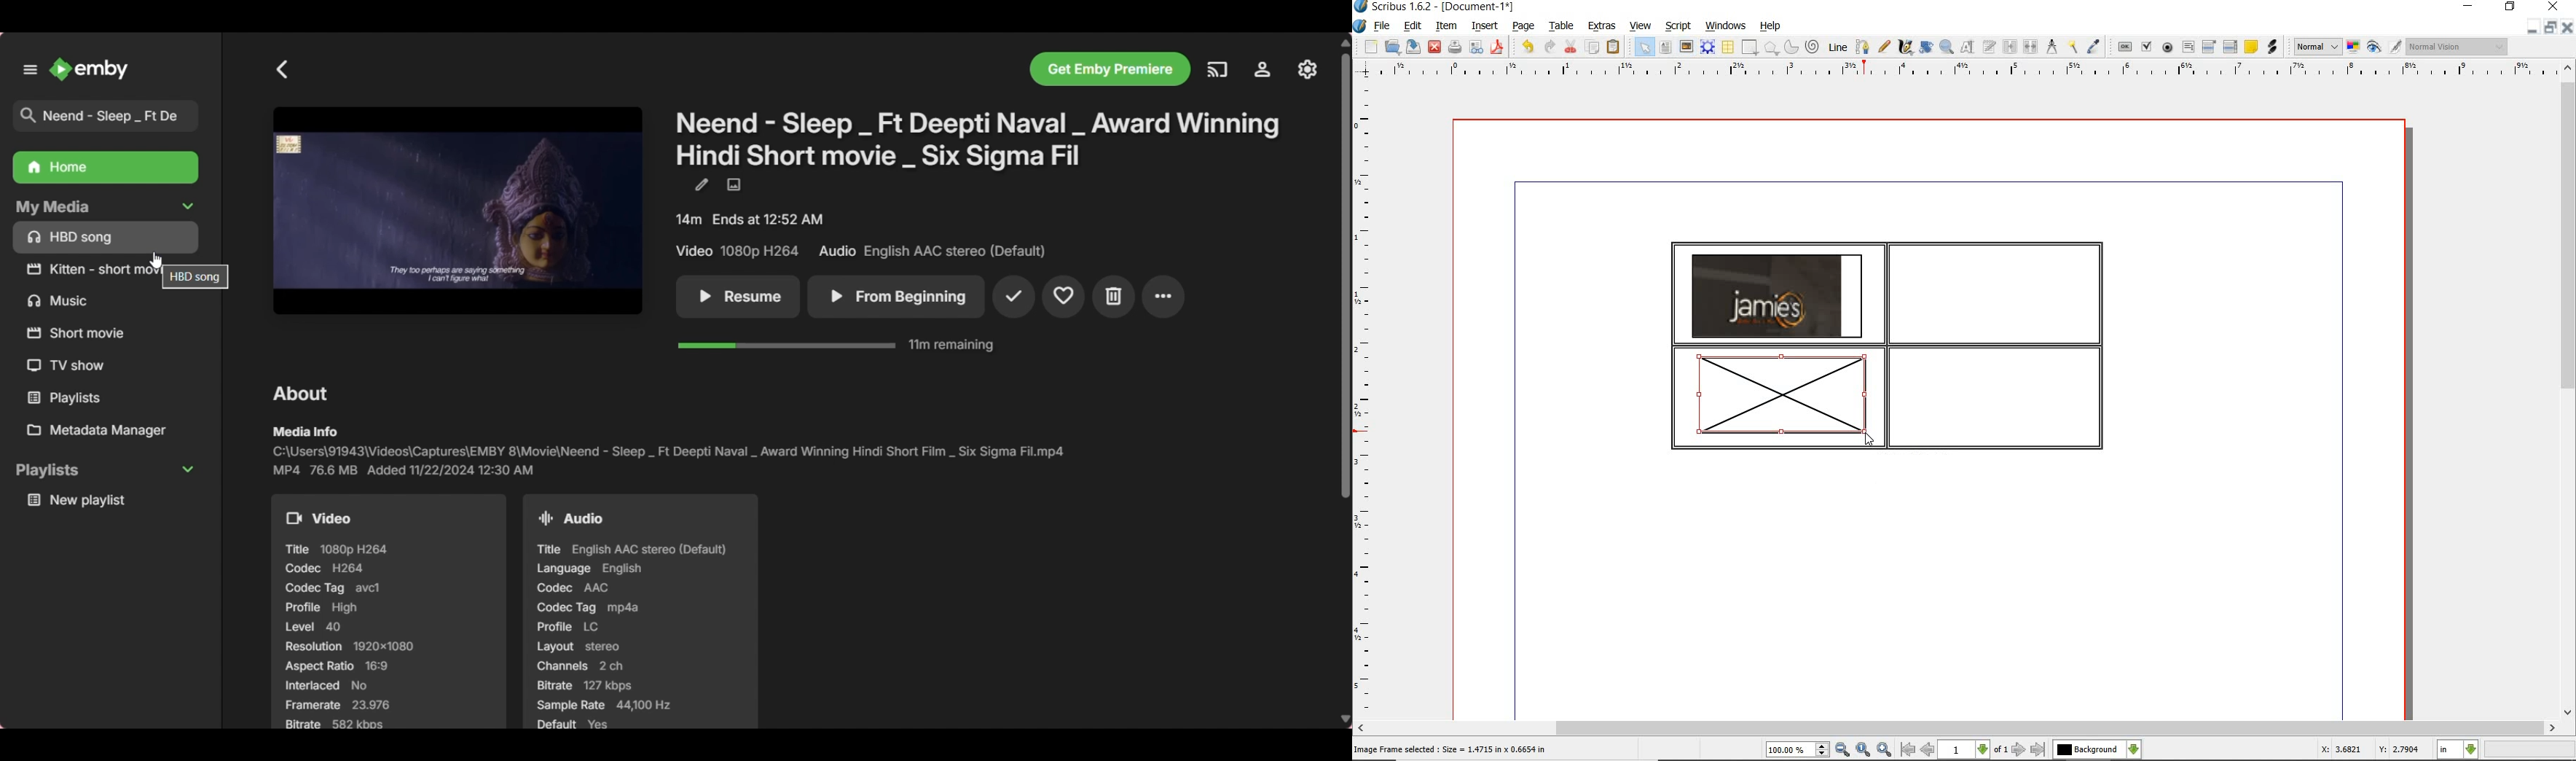 Image resolution: width=2576 pixels, height=784 pixels. I want to click on image, so click(1686, 47).